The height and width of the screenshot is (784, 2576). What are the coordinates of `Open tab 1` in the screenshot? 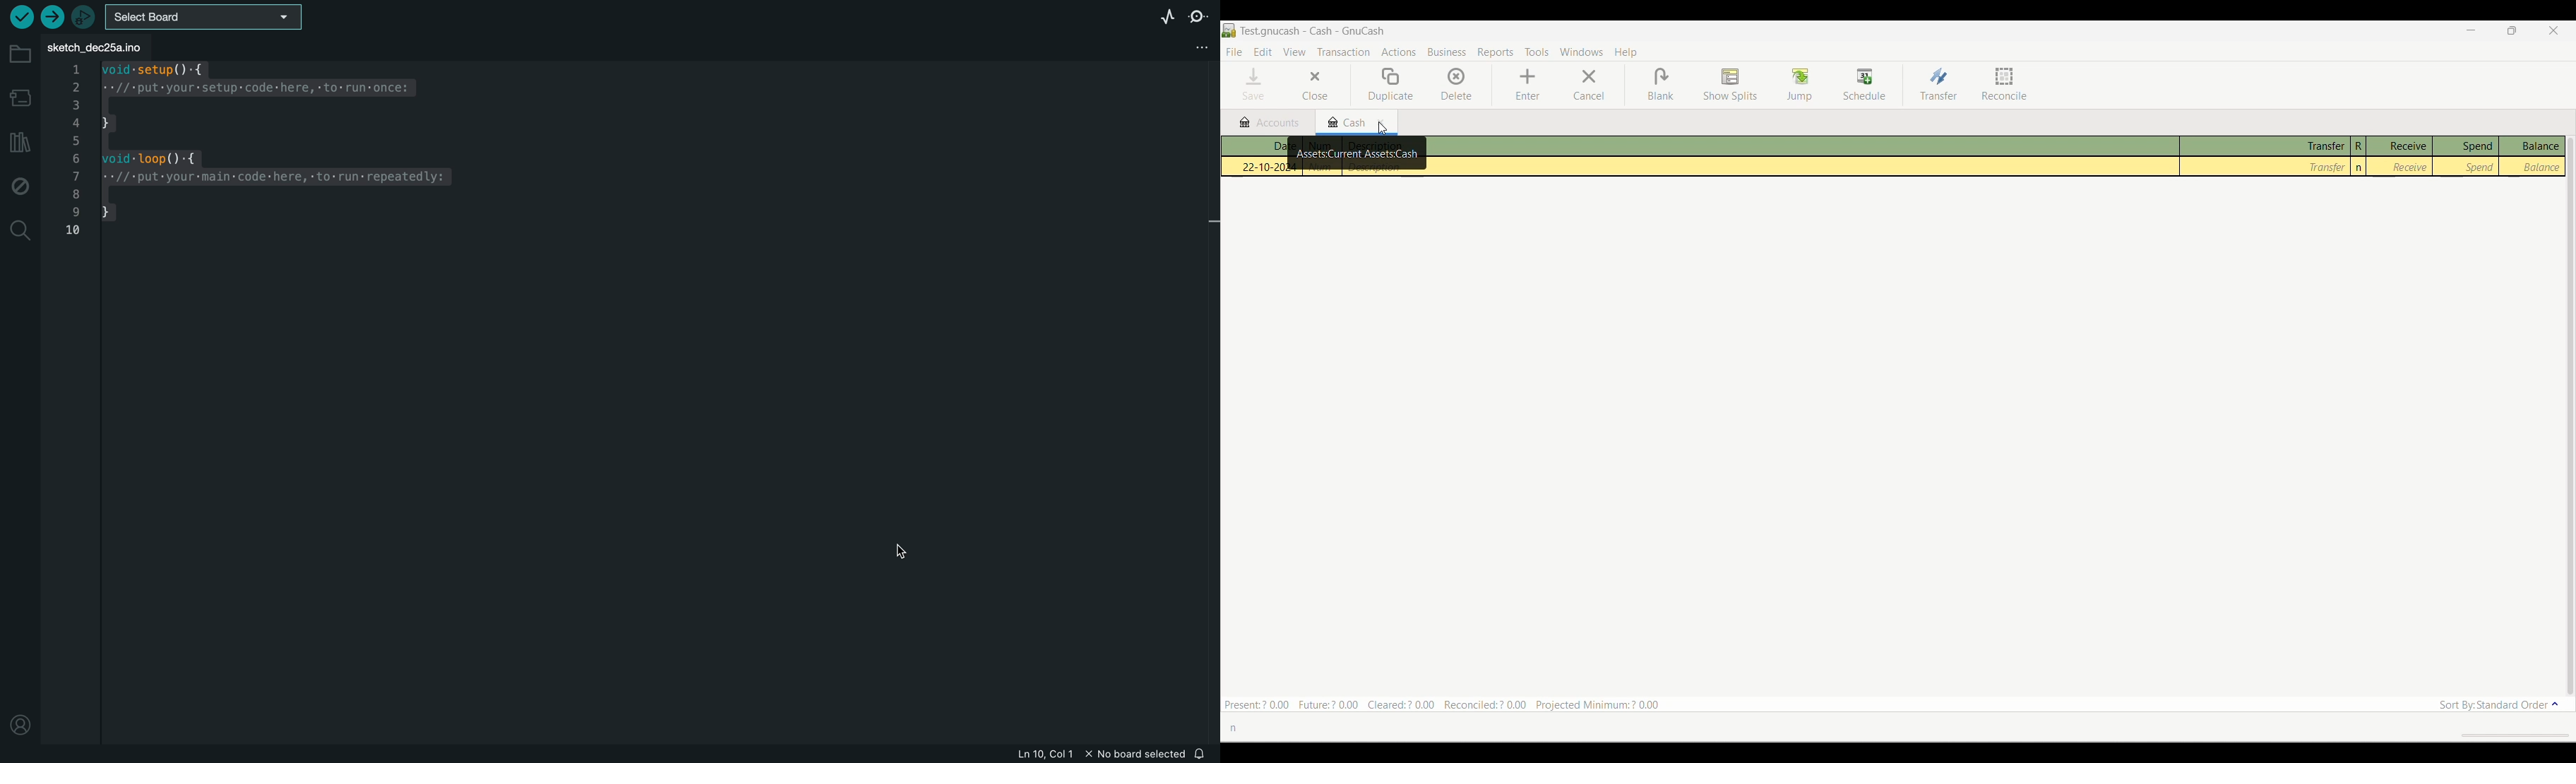 It's located at (1268, 122).